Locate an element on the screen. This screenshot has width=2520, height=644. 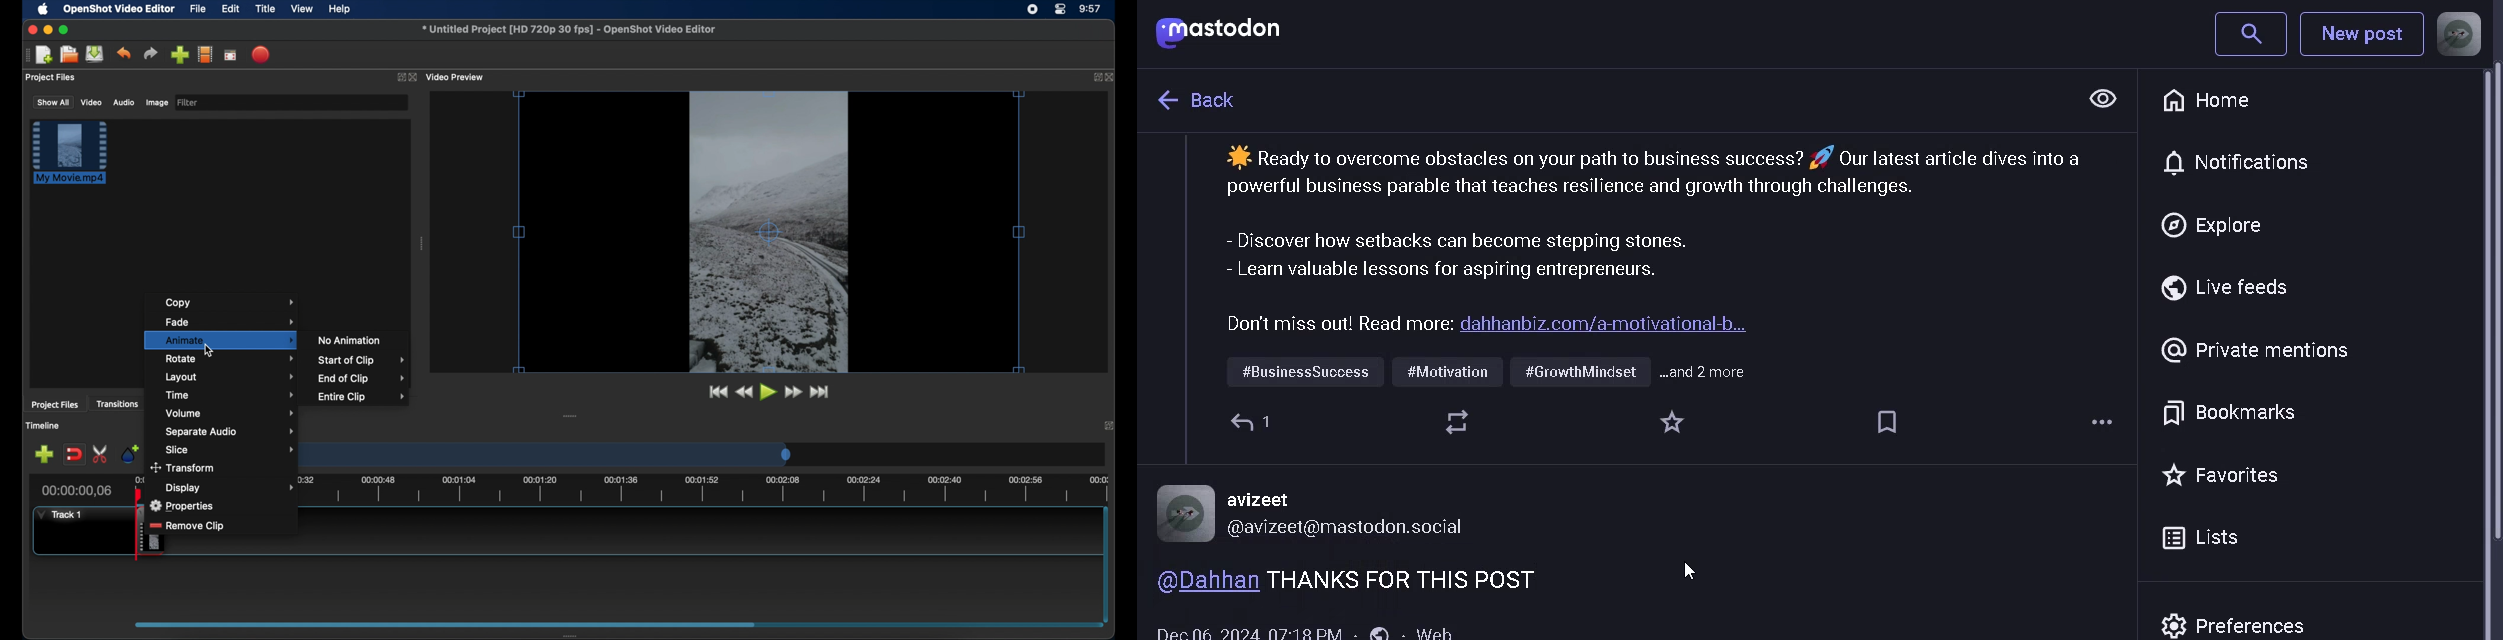
start of clip menu is located at coordinates (361, 360).